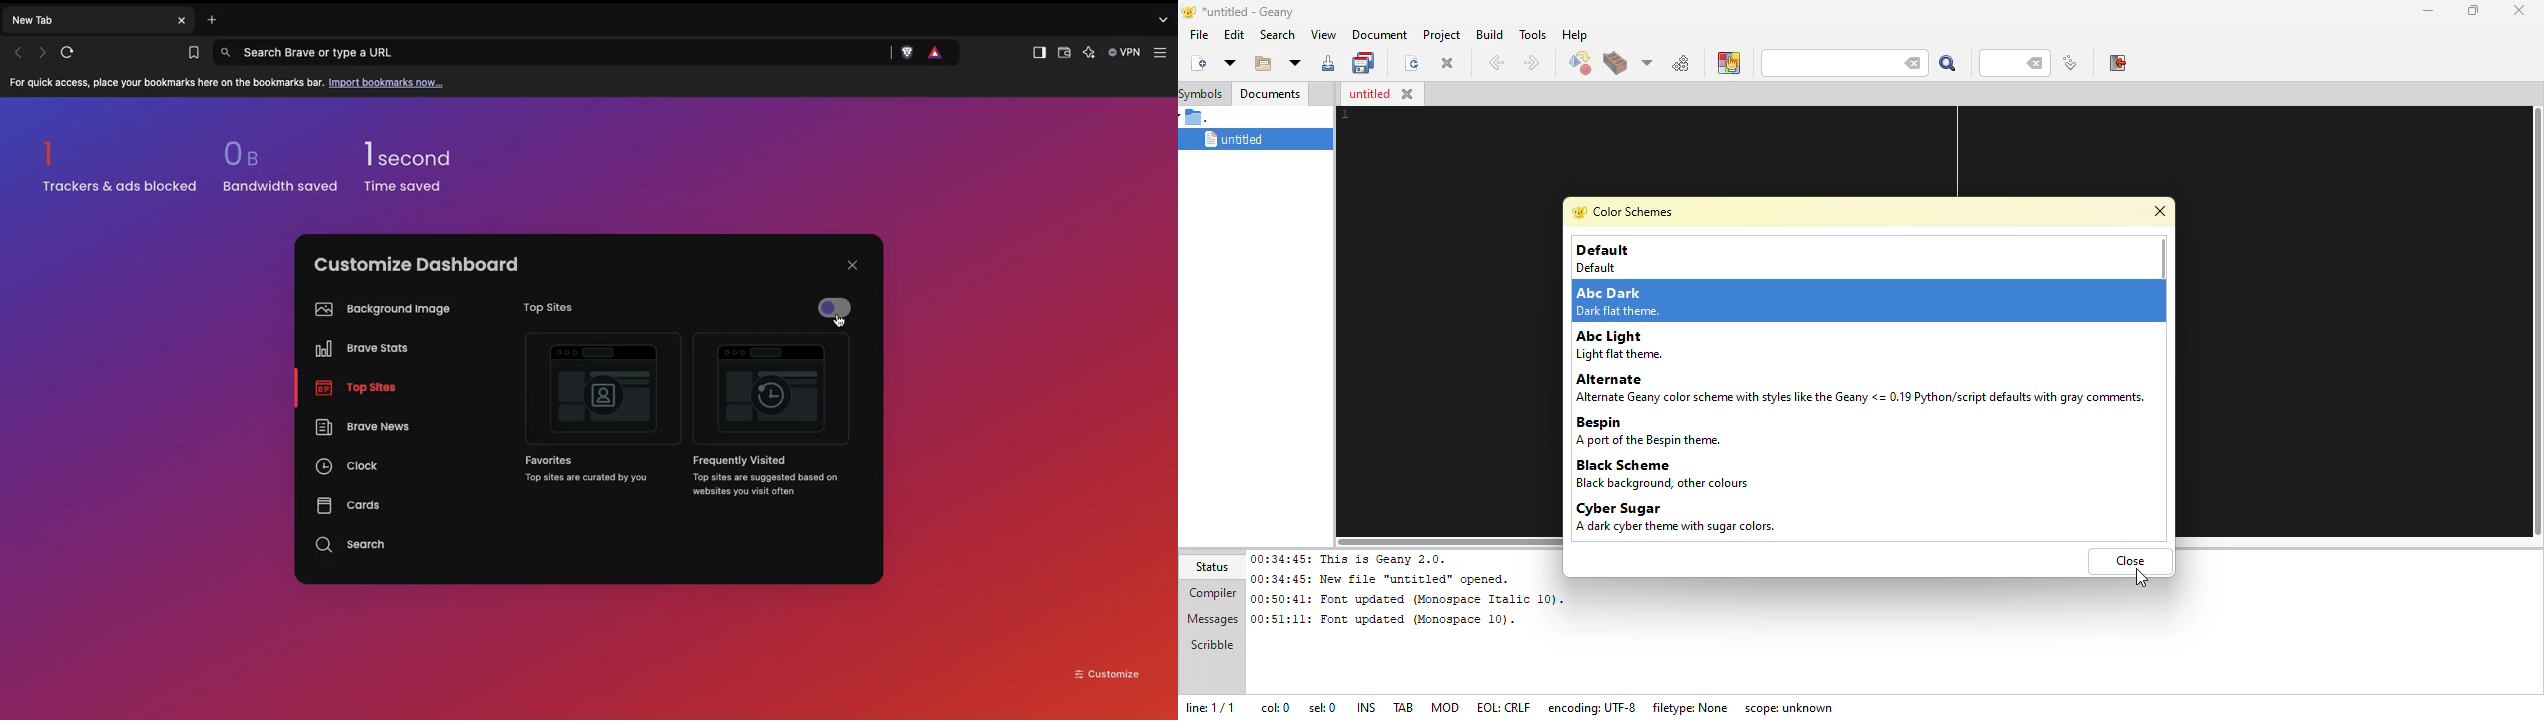 This screenshot has height=728, width=2548. I want to click on On brave stats, so click(358, 352).